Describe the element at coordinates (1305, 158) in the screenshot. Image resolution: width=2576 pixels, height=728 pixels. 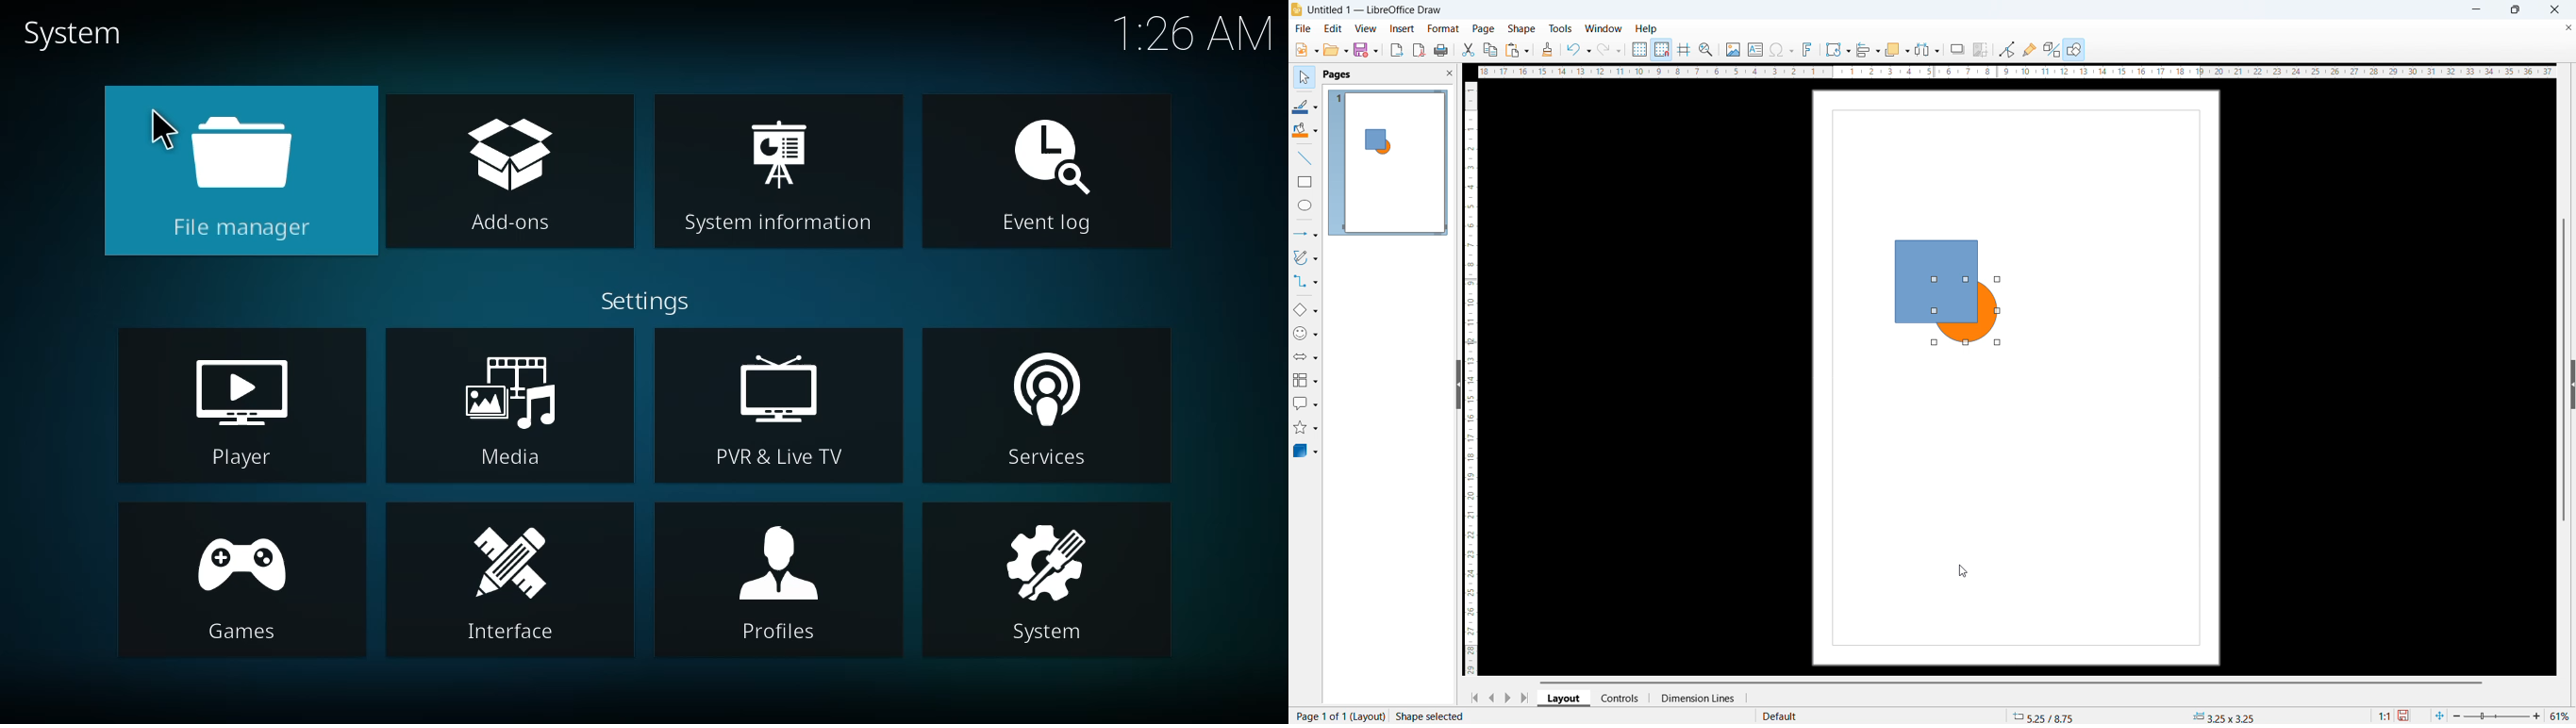
I see `Line tool ` at that location.